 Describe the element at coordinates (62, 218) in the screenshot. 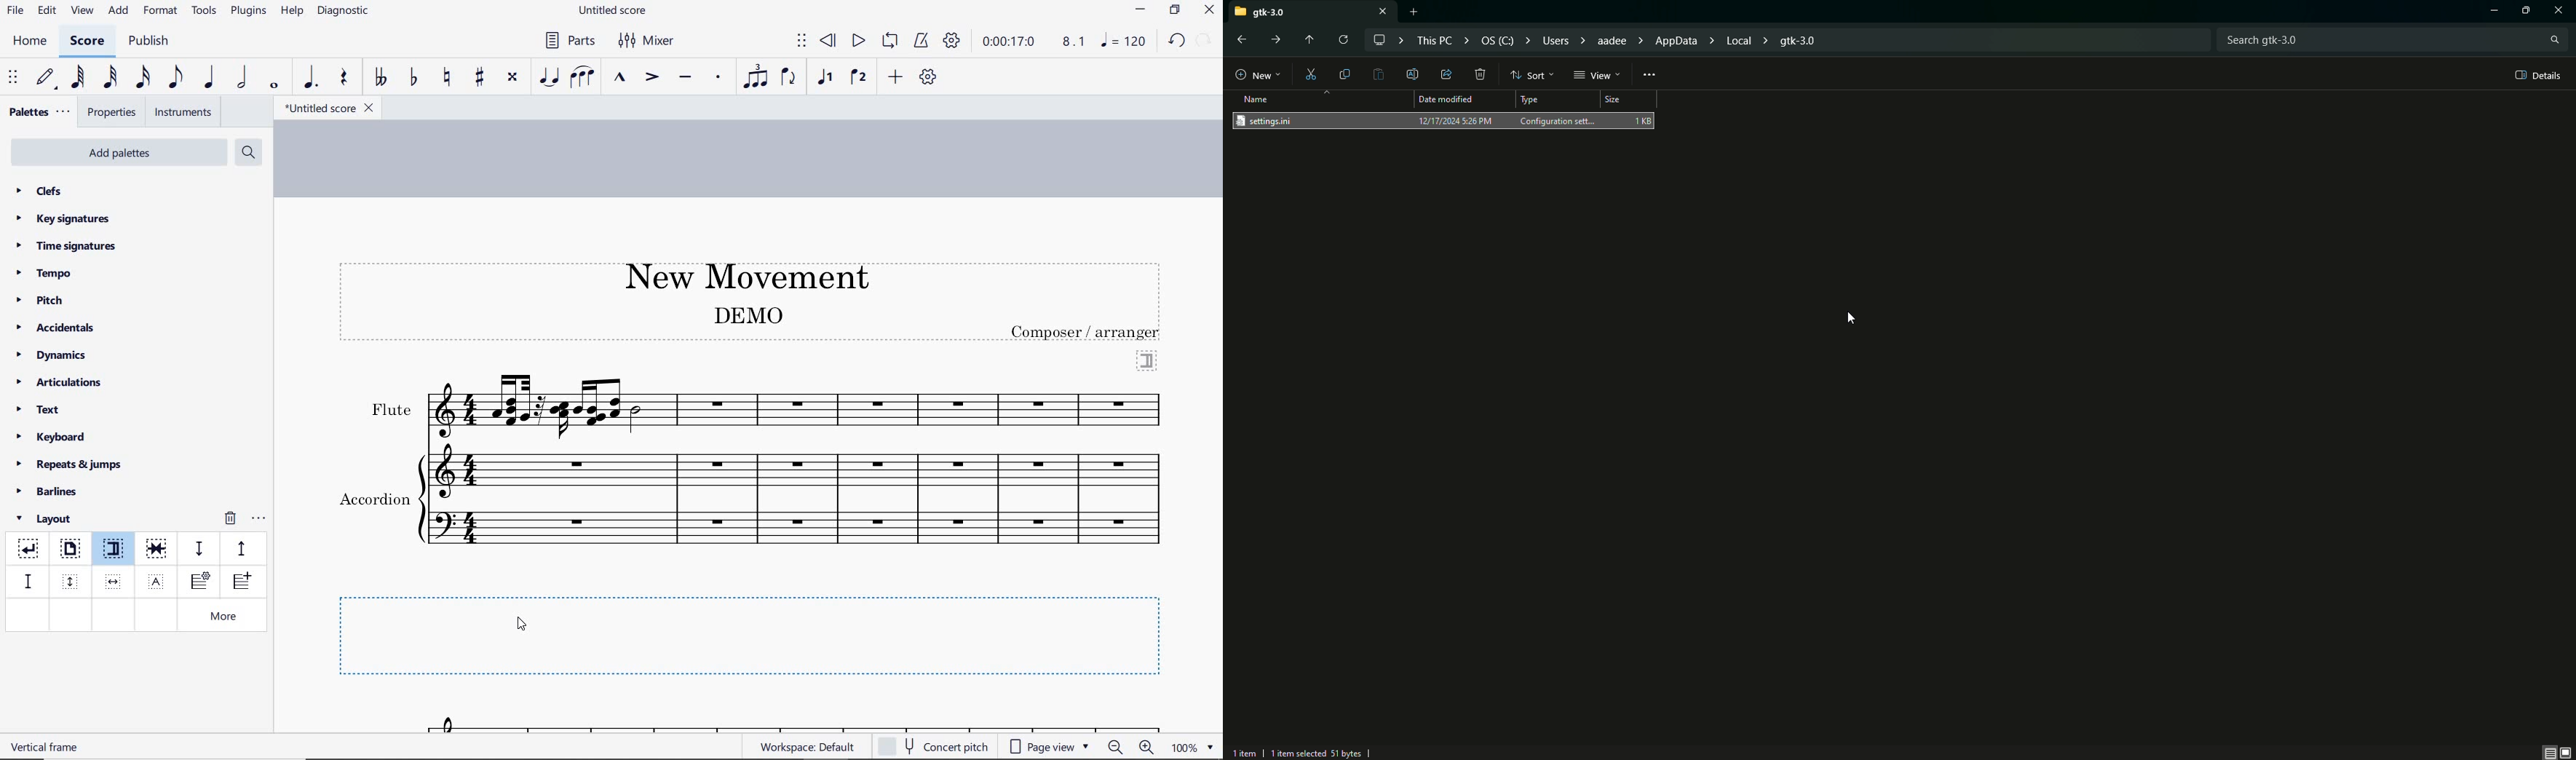

I see `key signatures` at that location.